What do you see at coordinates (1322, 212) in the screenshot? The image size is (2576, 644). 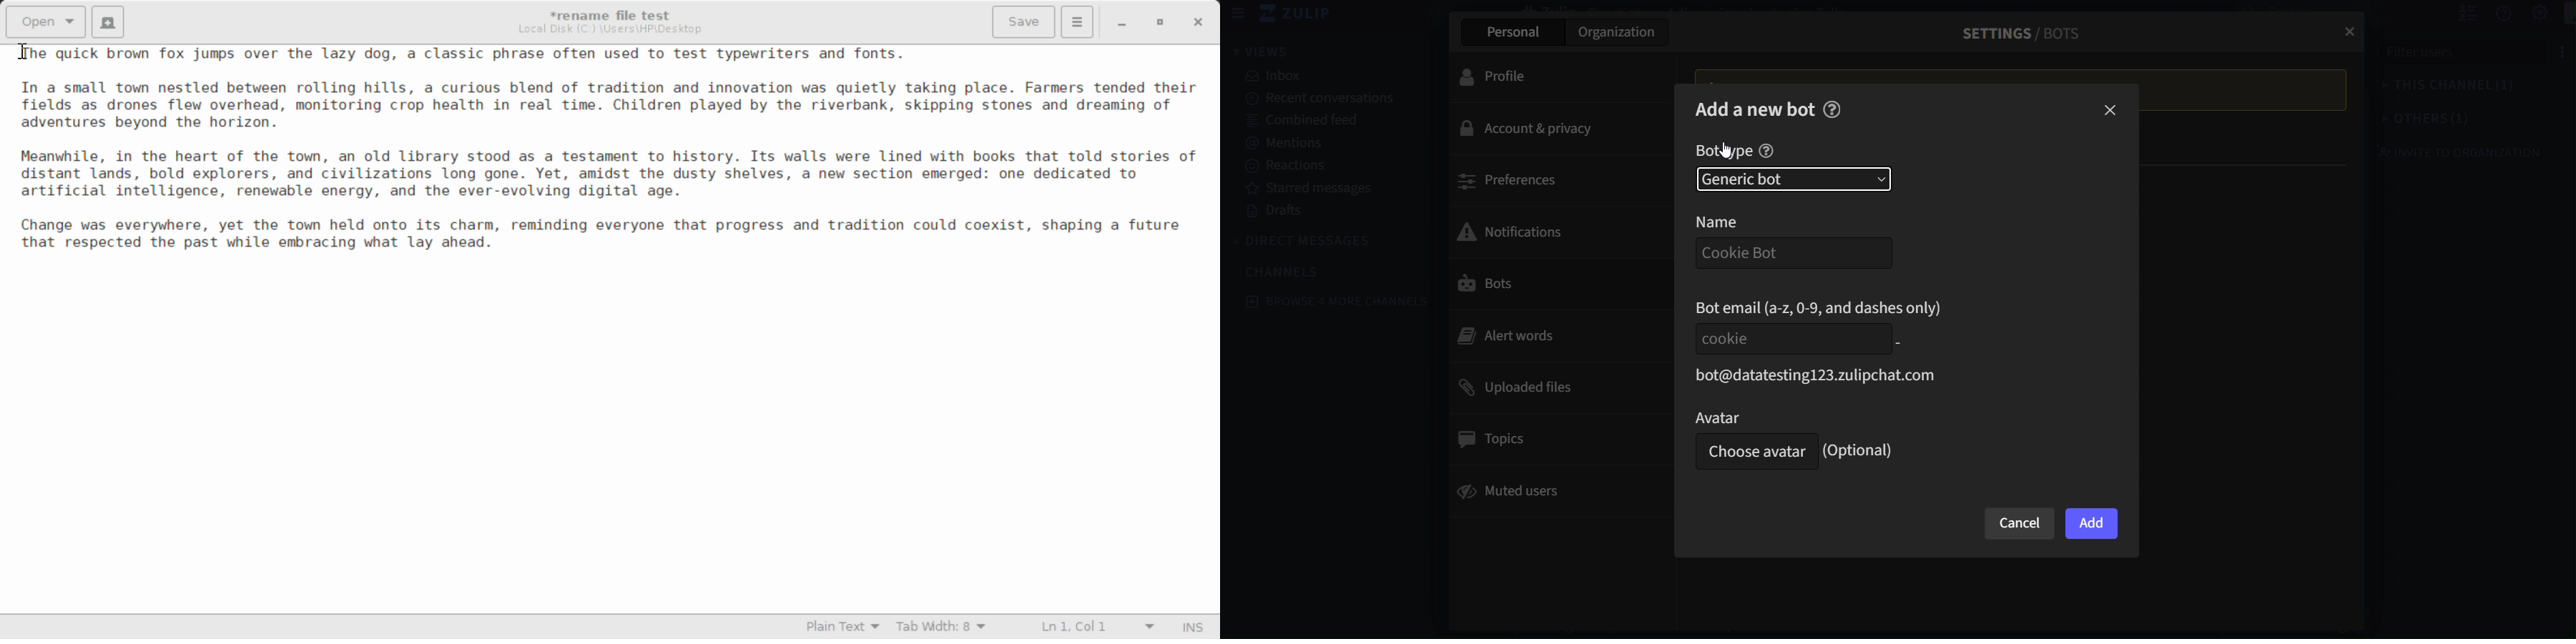 I see `drafts` at bounding box center [1322, 212].